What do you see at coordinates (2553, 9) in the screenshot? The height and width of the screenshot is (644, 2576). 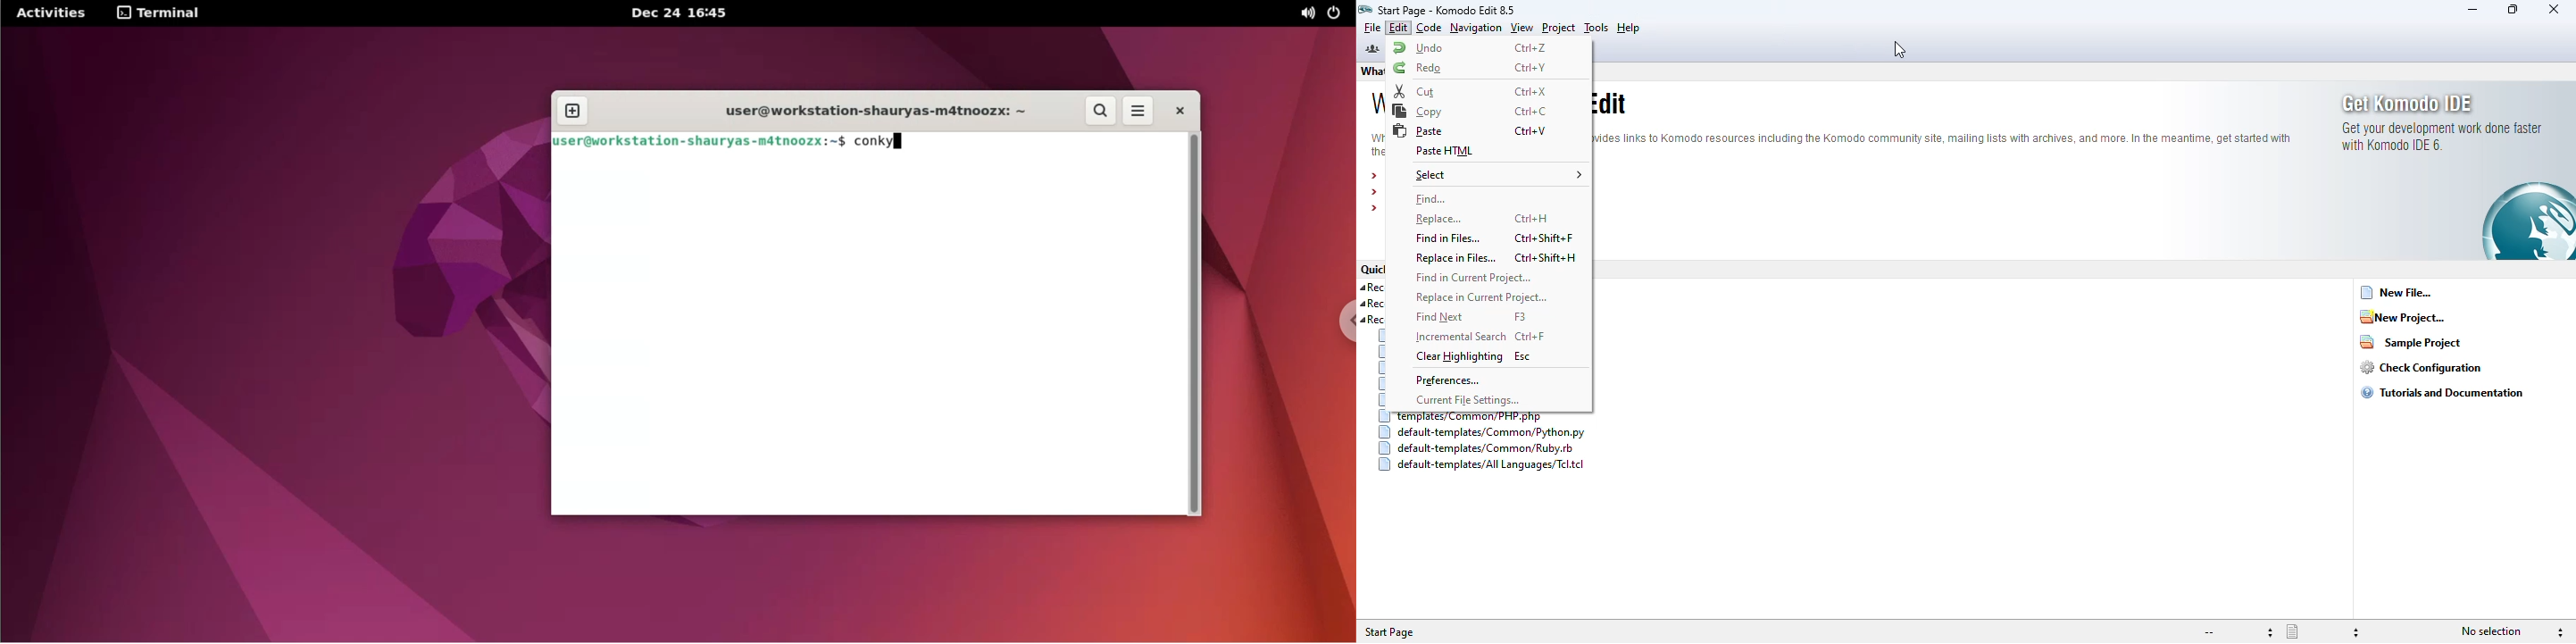 I see `close` at bounding box center [2553, 9].